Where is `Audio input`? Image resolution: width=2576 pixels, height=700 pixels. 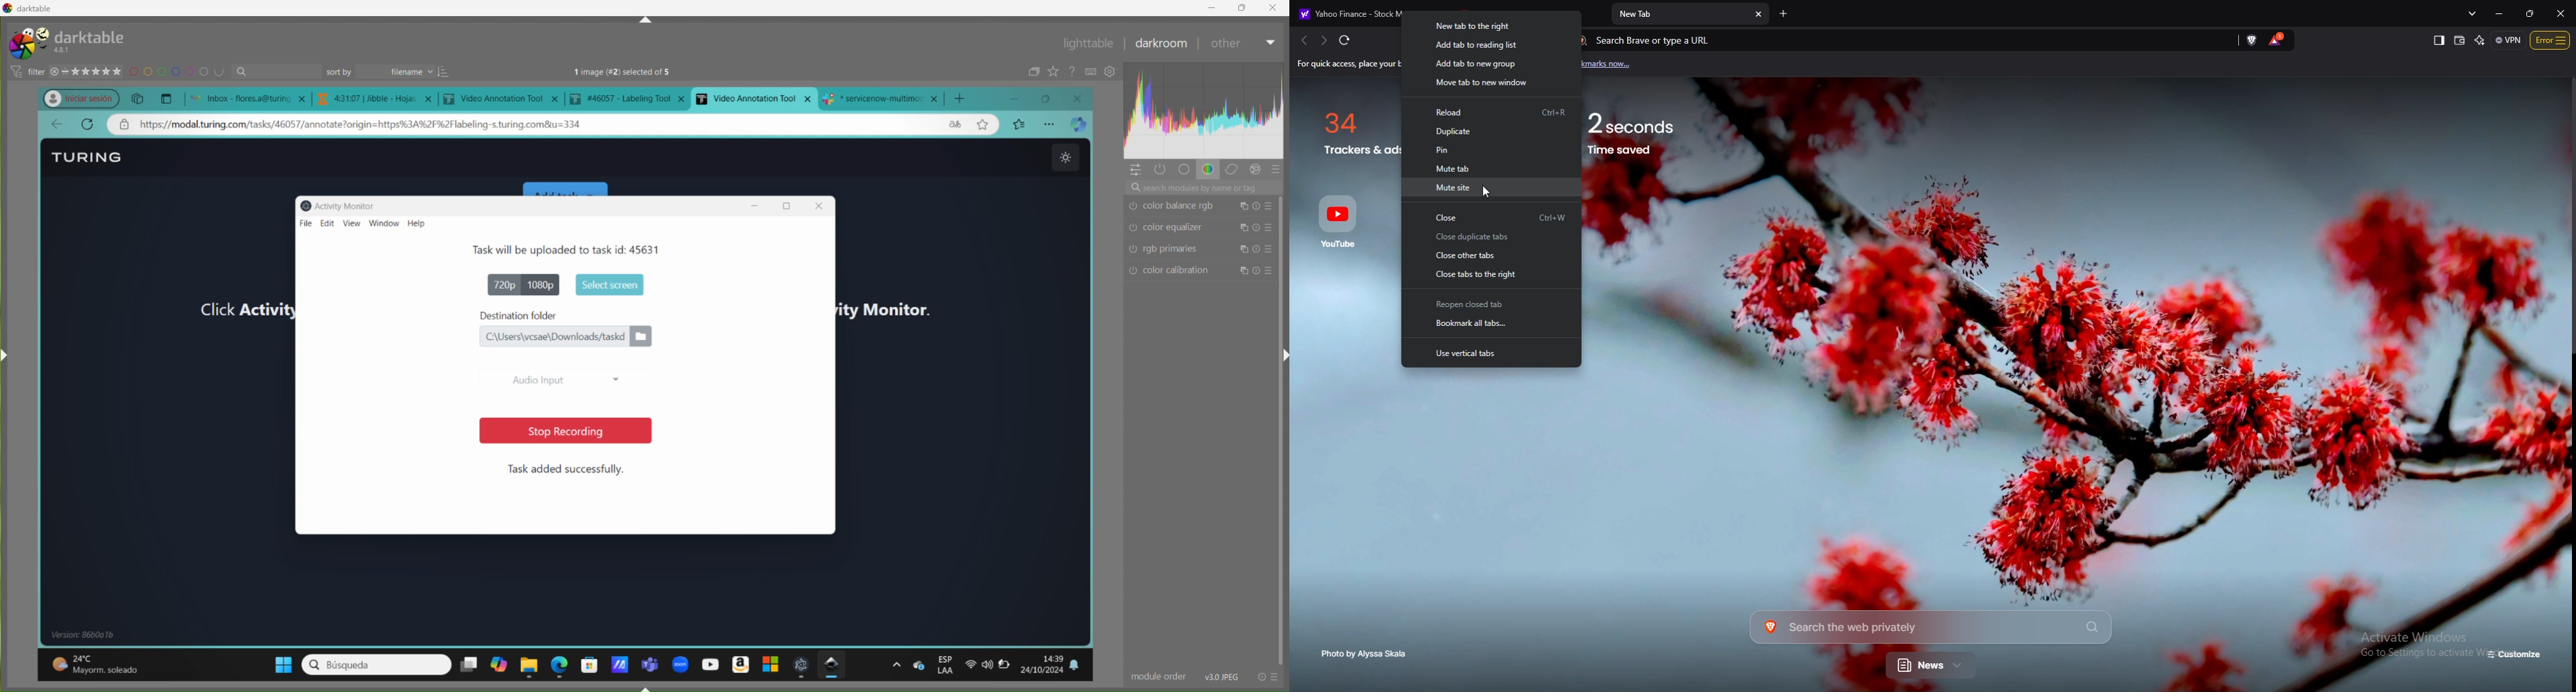
Audio input is located at coordinates (563, 377).